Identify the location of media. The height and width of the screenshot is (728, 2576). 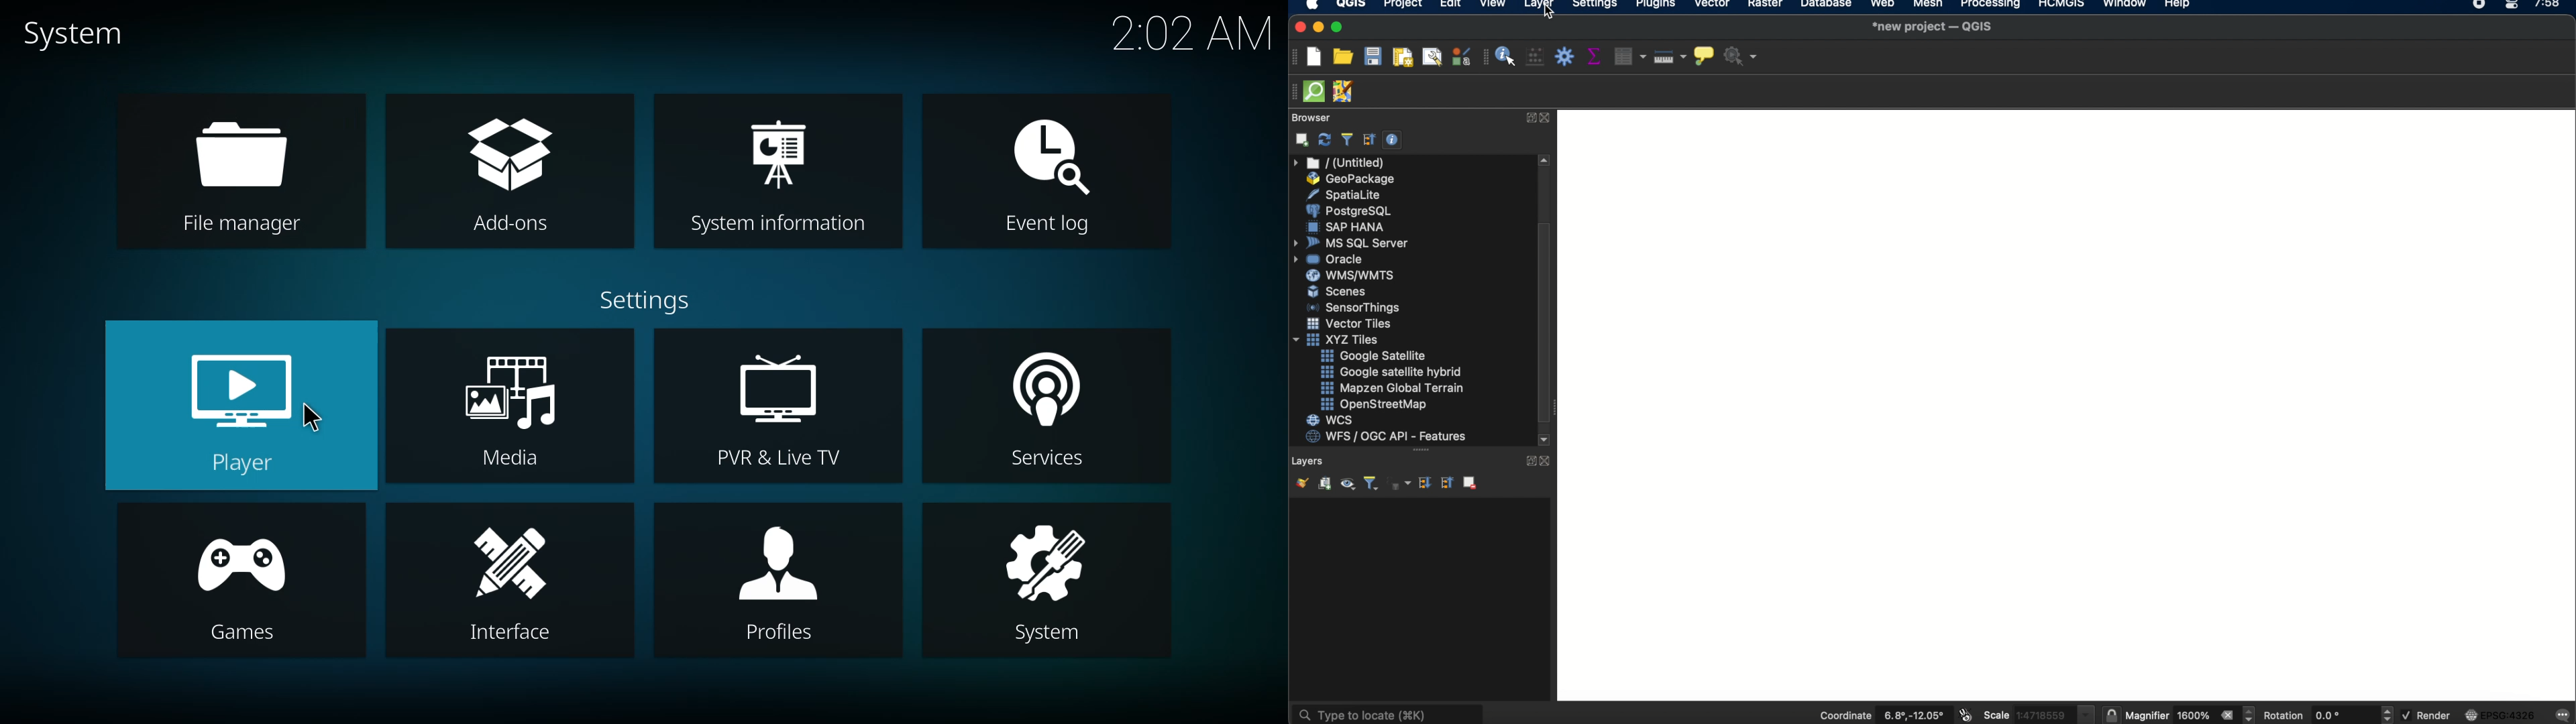
(507, 406).